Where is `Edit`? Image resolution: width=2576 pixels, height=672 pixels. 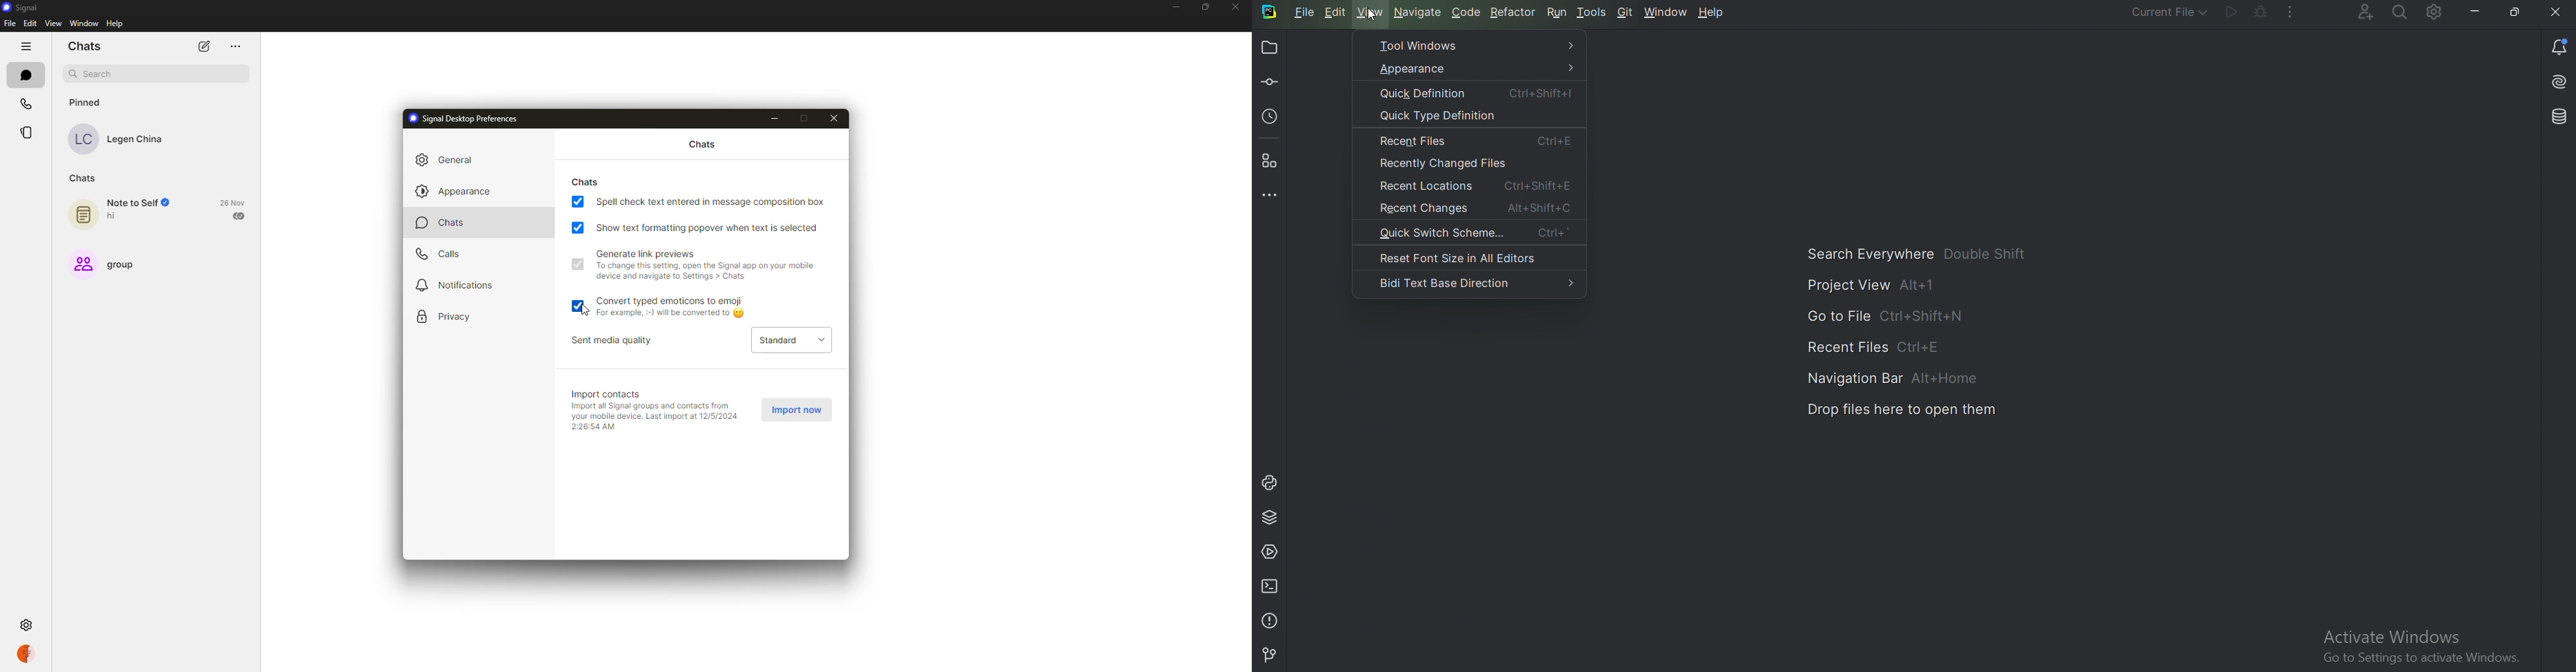
Edit is located at coordinates (1336, 14).